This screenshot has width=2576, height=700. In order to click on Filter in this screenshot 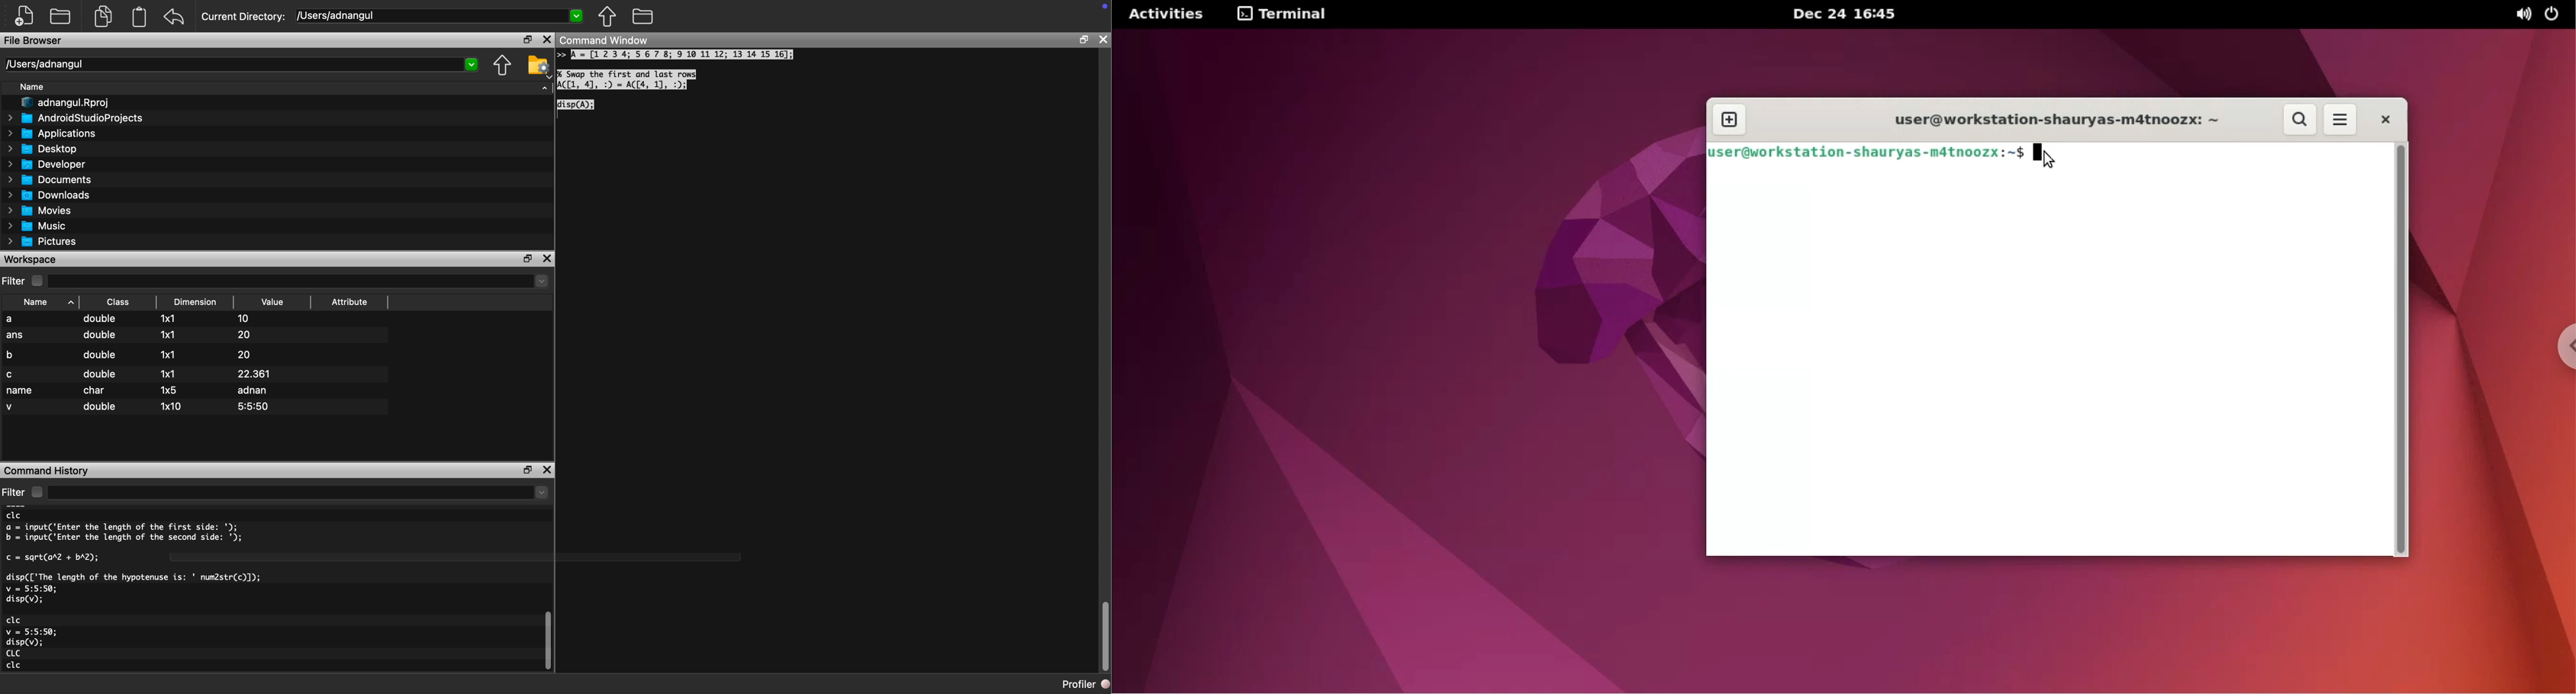, I will do `click(26, 491)`.